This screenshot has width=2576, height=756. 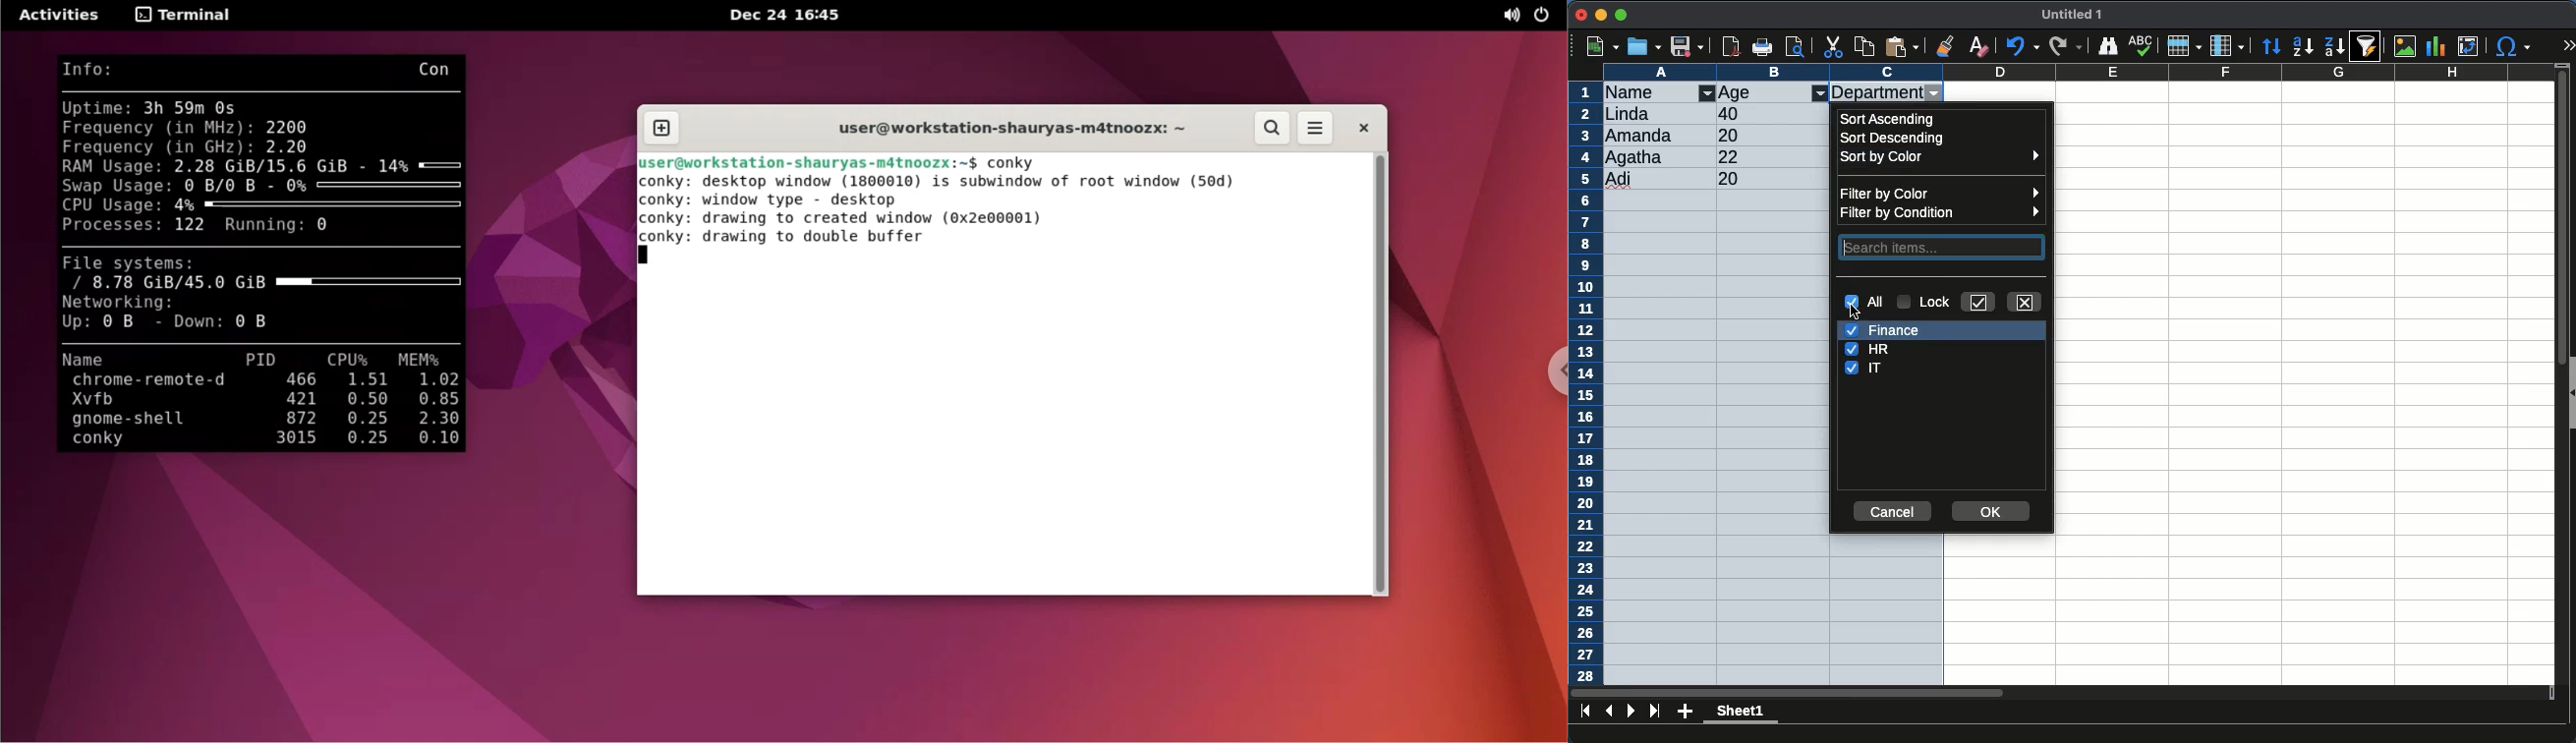 What do you see at coordinates (1939, 159) in the screenshot?
I see `sort by color` at bounding box center [1939, 159].